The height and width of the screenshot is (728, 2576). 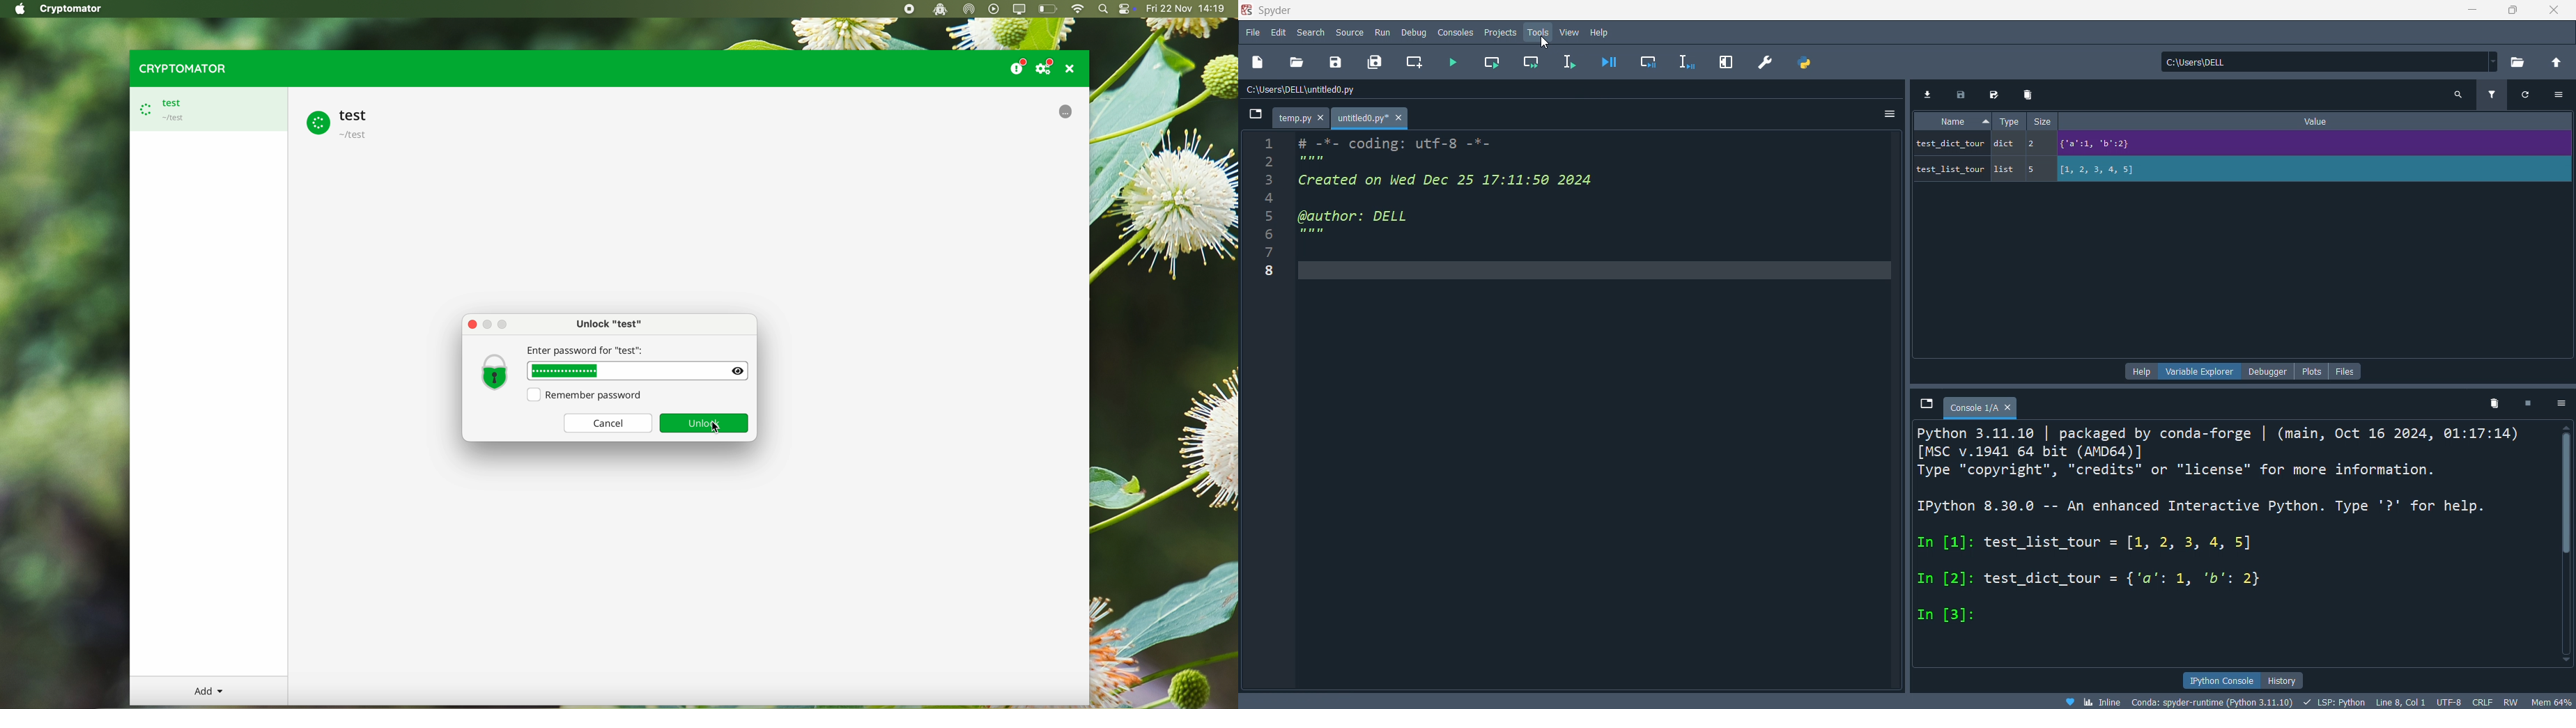 What do you see at coordinates (2474, 13) in the screenshot?
I see `minimize` at bounding box center [2474, 13].